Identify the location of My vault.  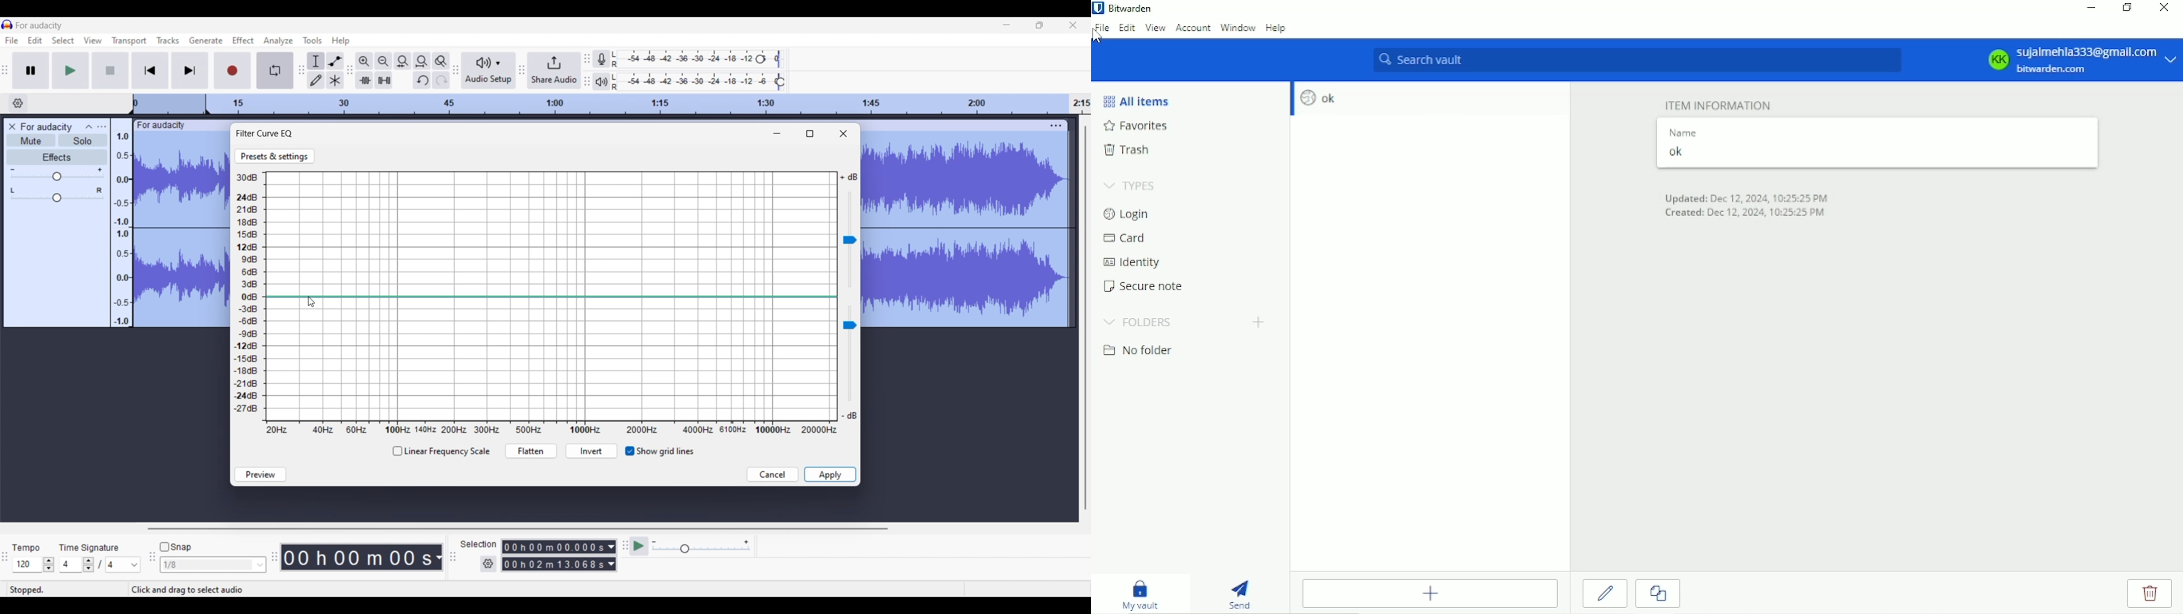
(1140, 593).